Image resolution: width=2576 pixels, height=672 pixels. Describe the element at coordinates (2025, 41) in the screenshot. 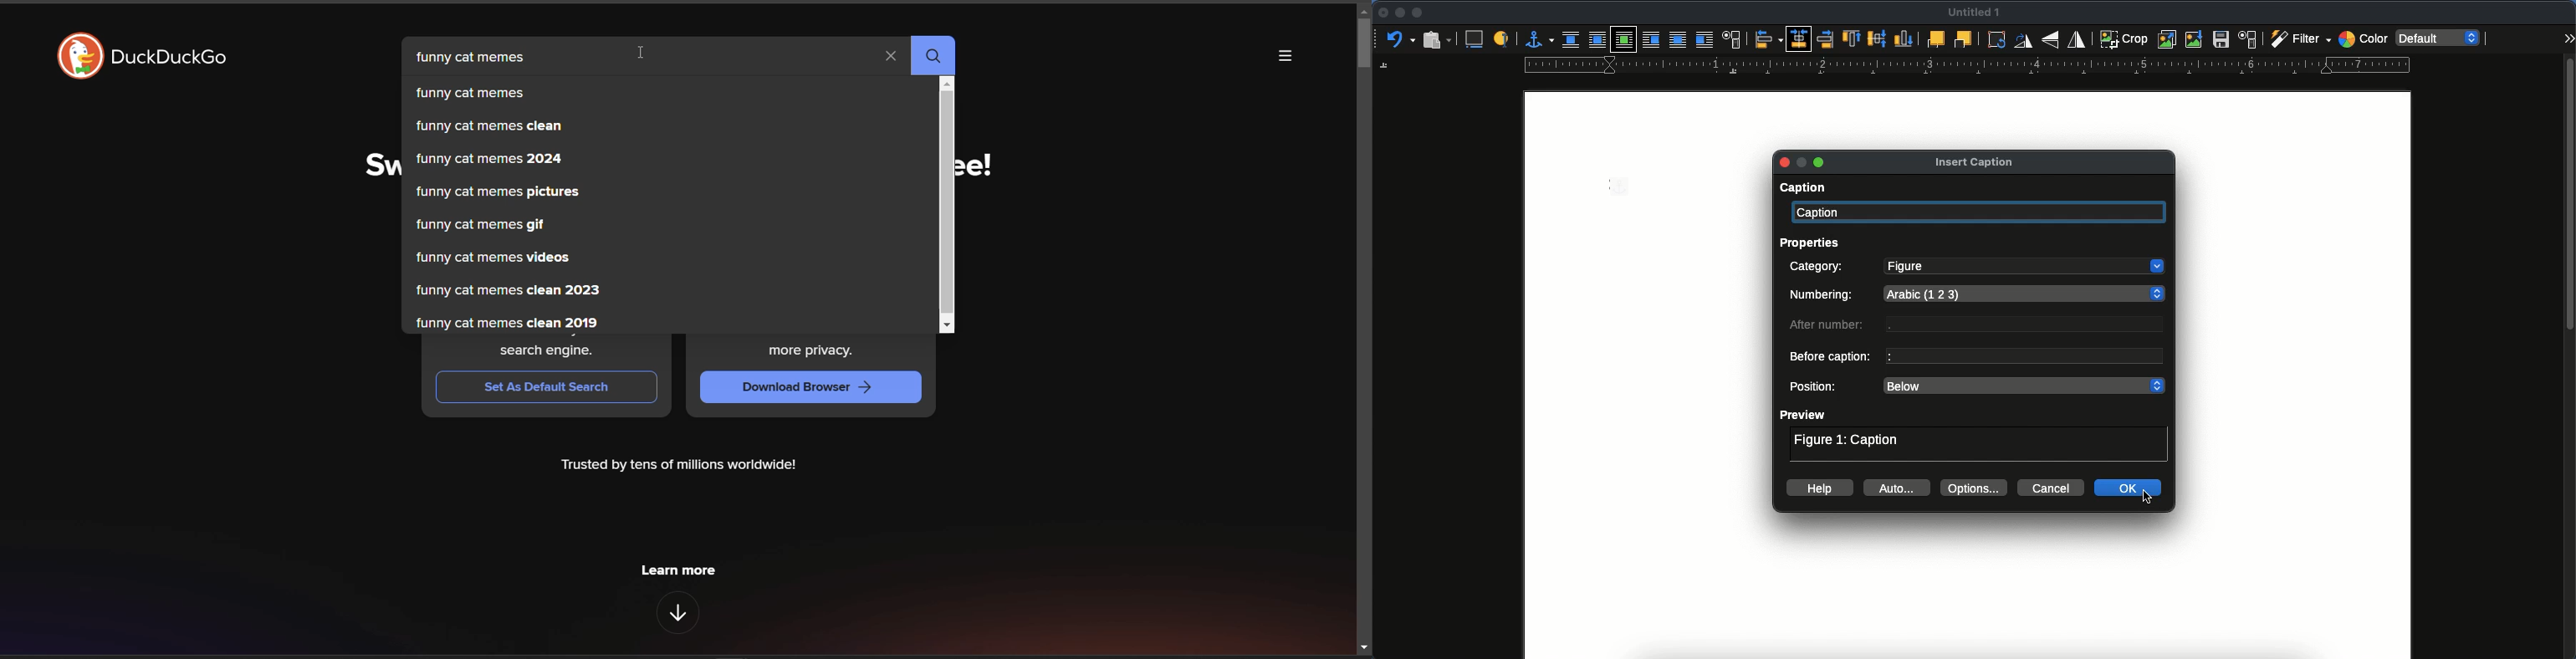

I see `rotate 90 right` at that location.